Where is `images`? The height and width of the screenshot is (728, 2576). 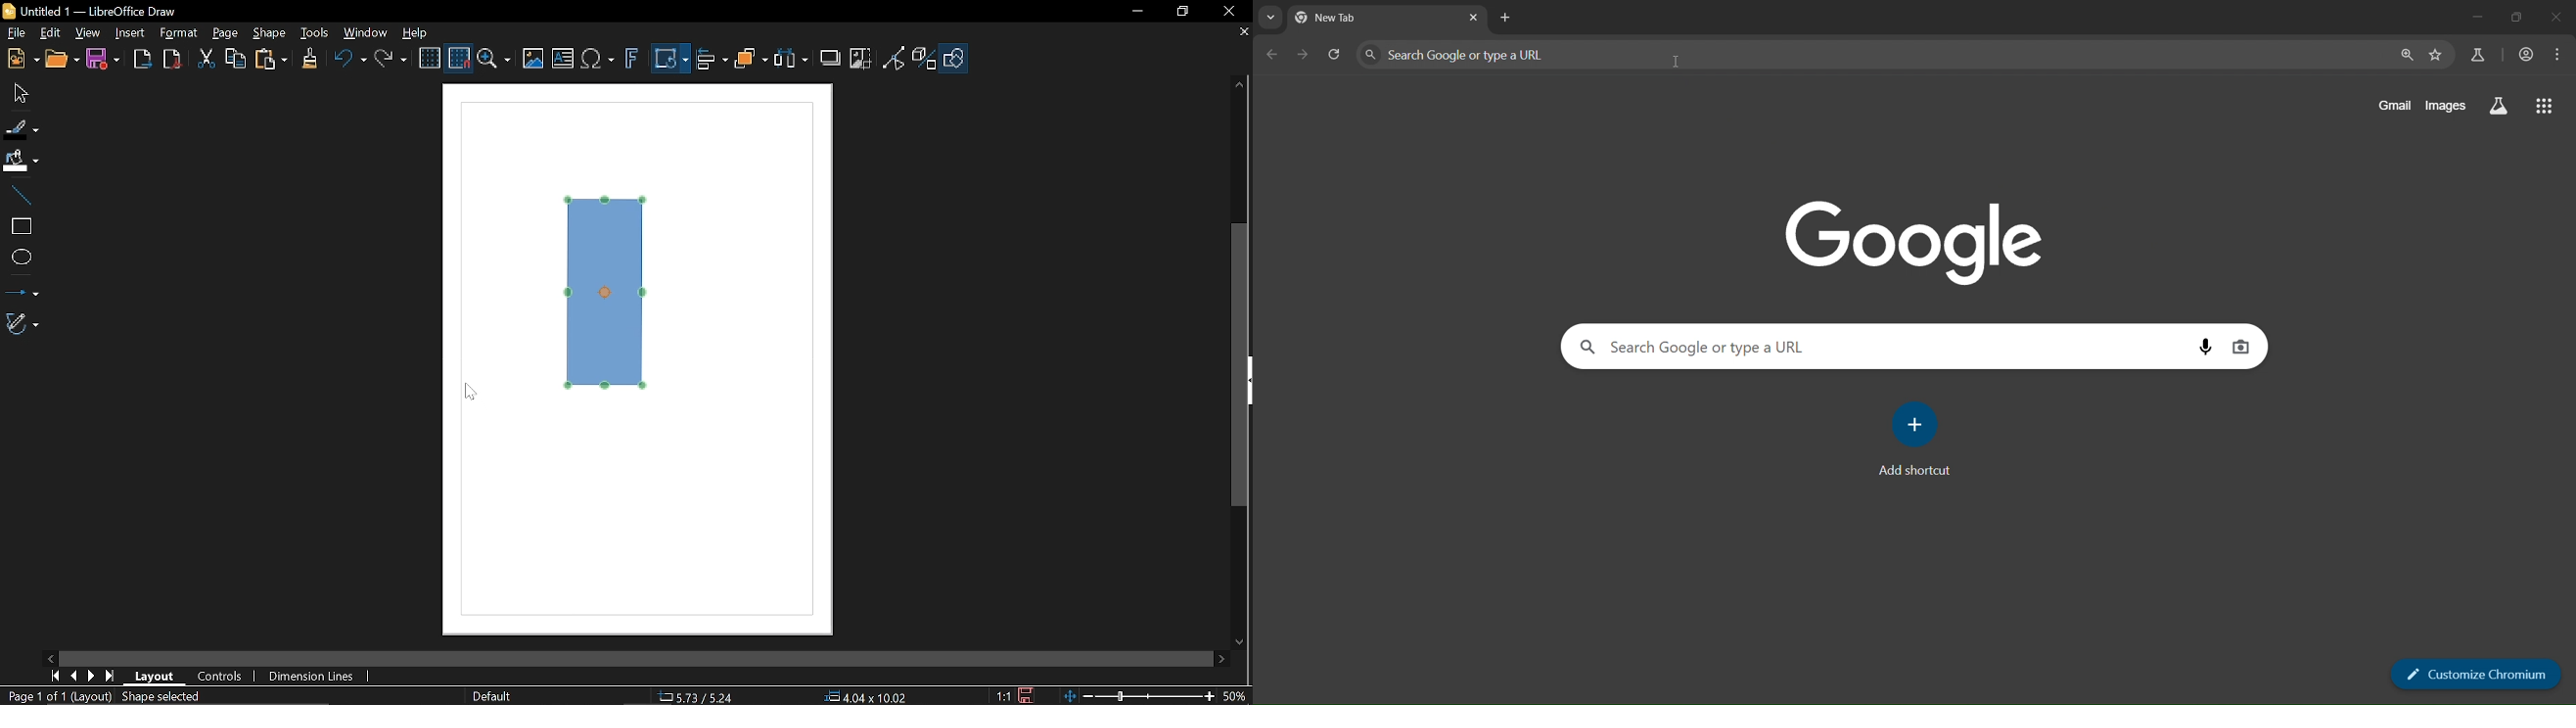 images is located at coordinates (2446, 107).